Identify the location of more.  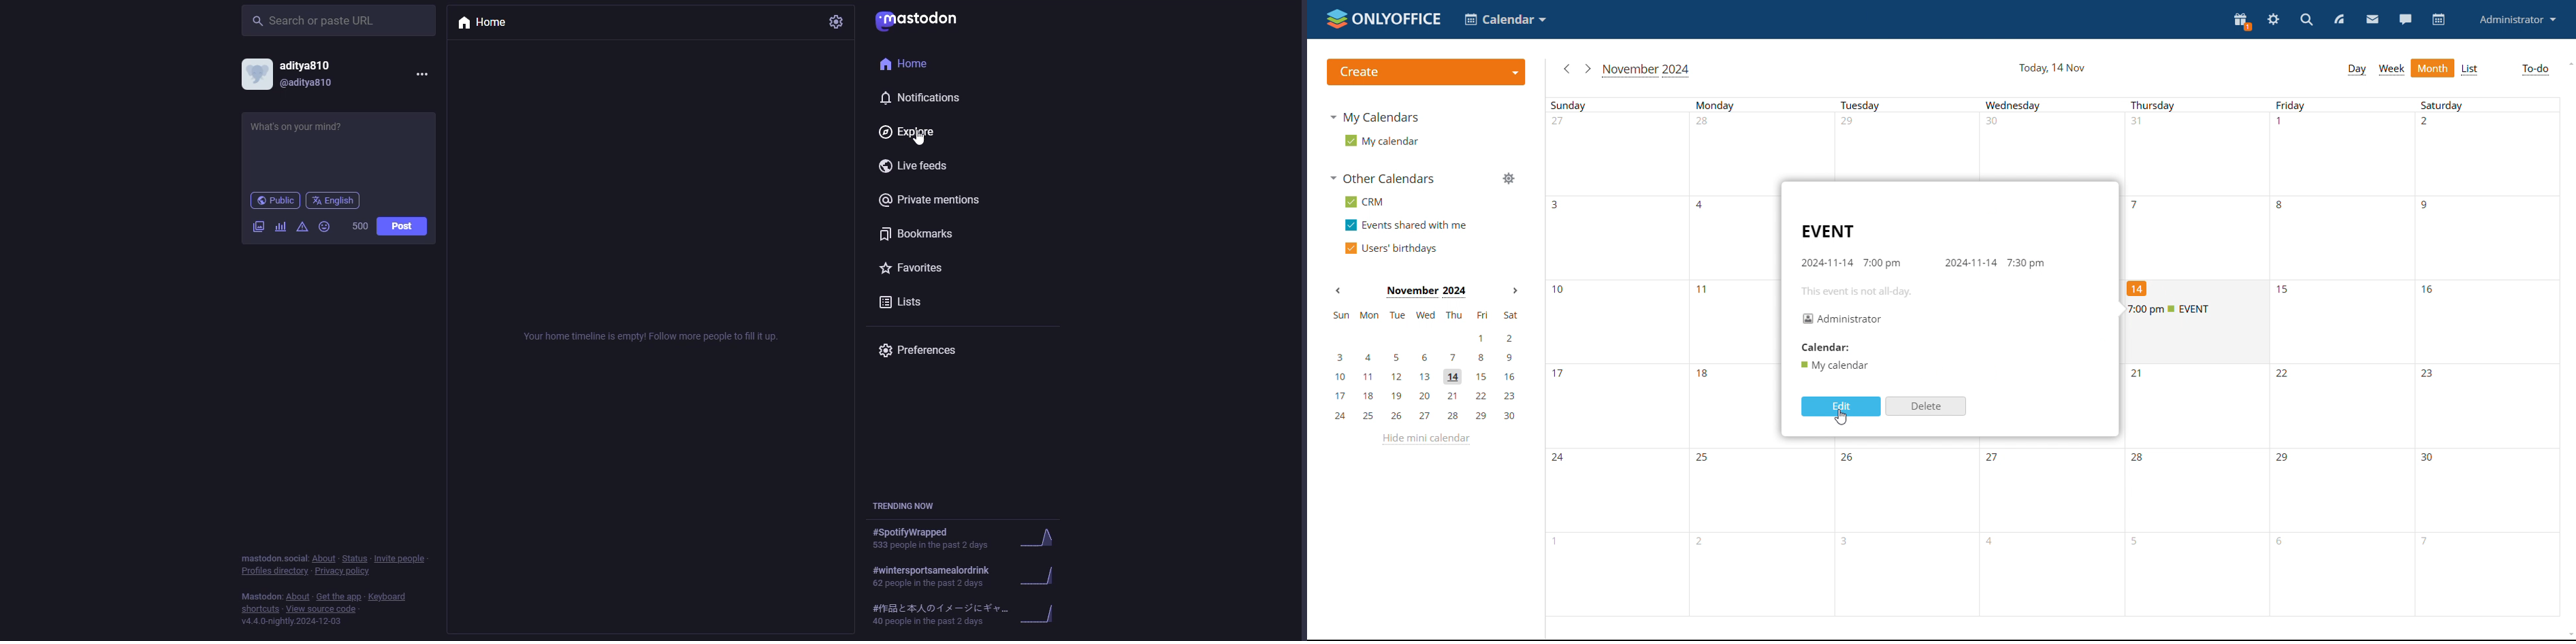
(421, 74).